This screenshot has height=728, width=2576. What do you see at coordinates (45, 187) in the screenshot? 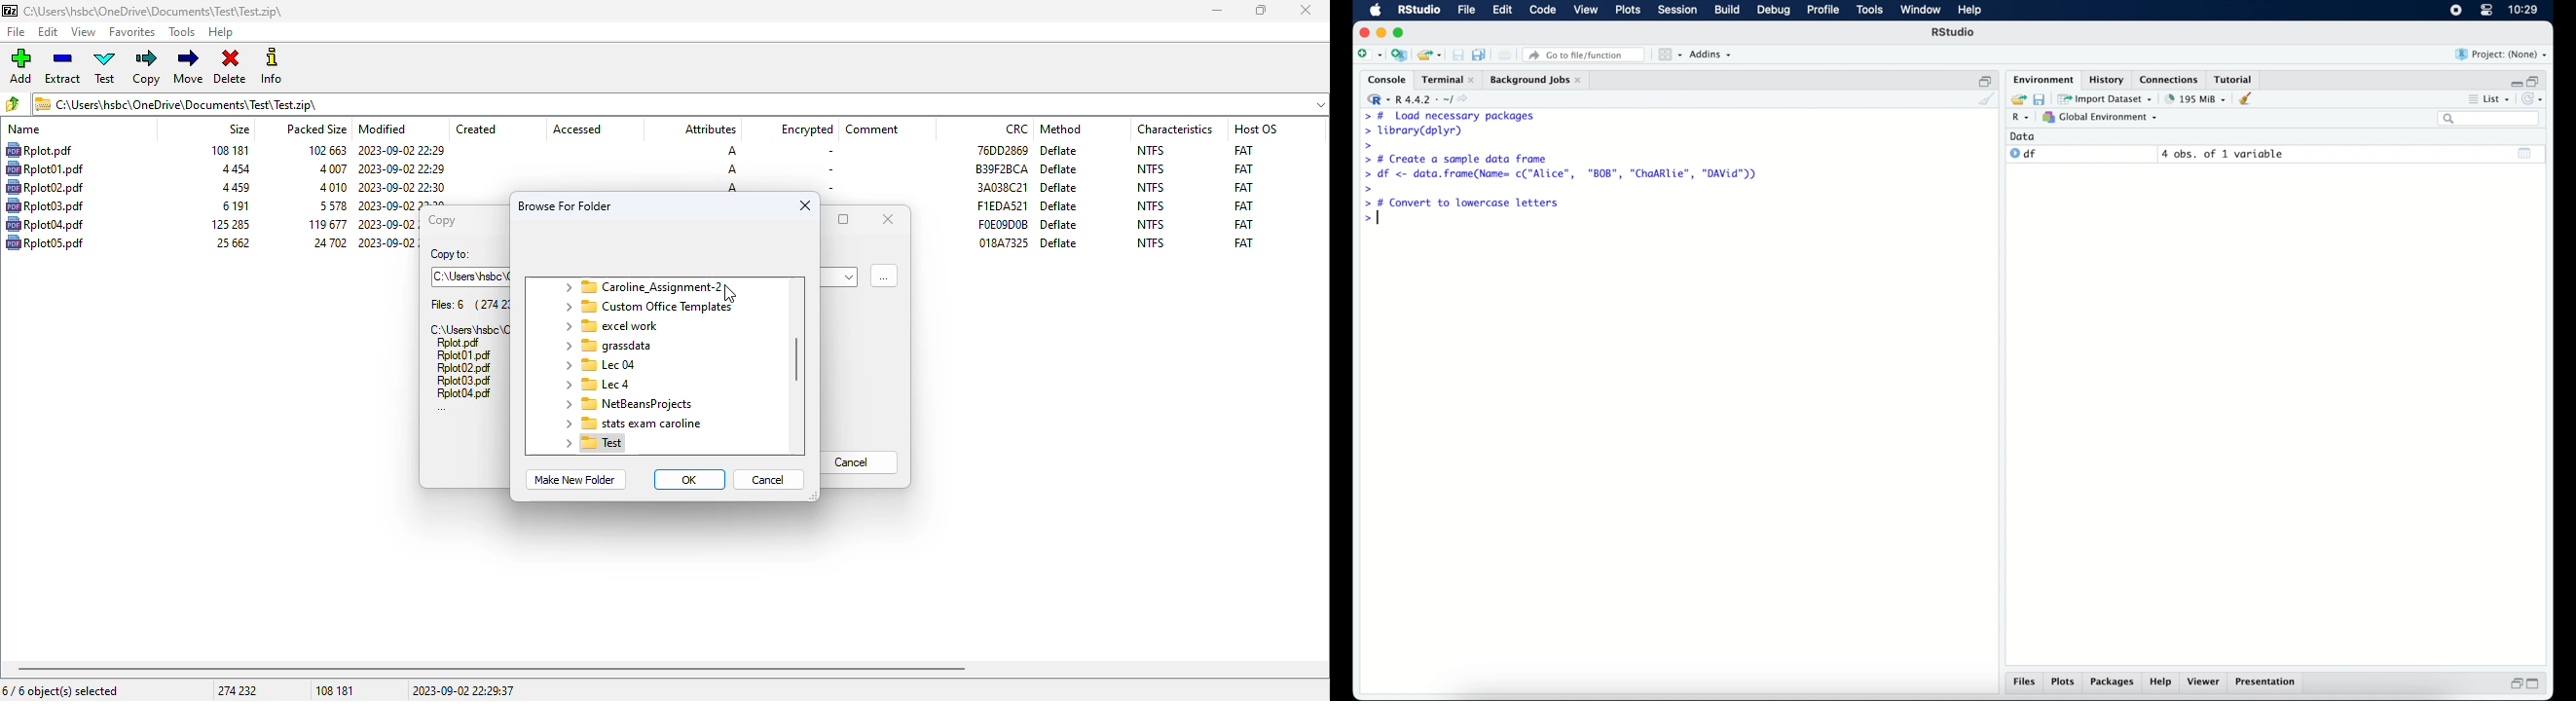
I see `file` at bounding box center [45, 187].